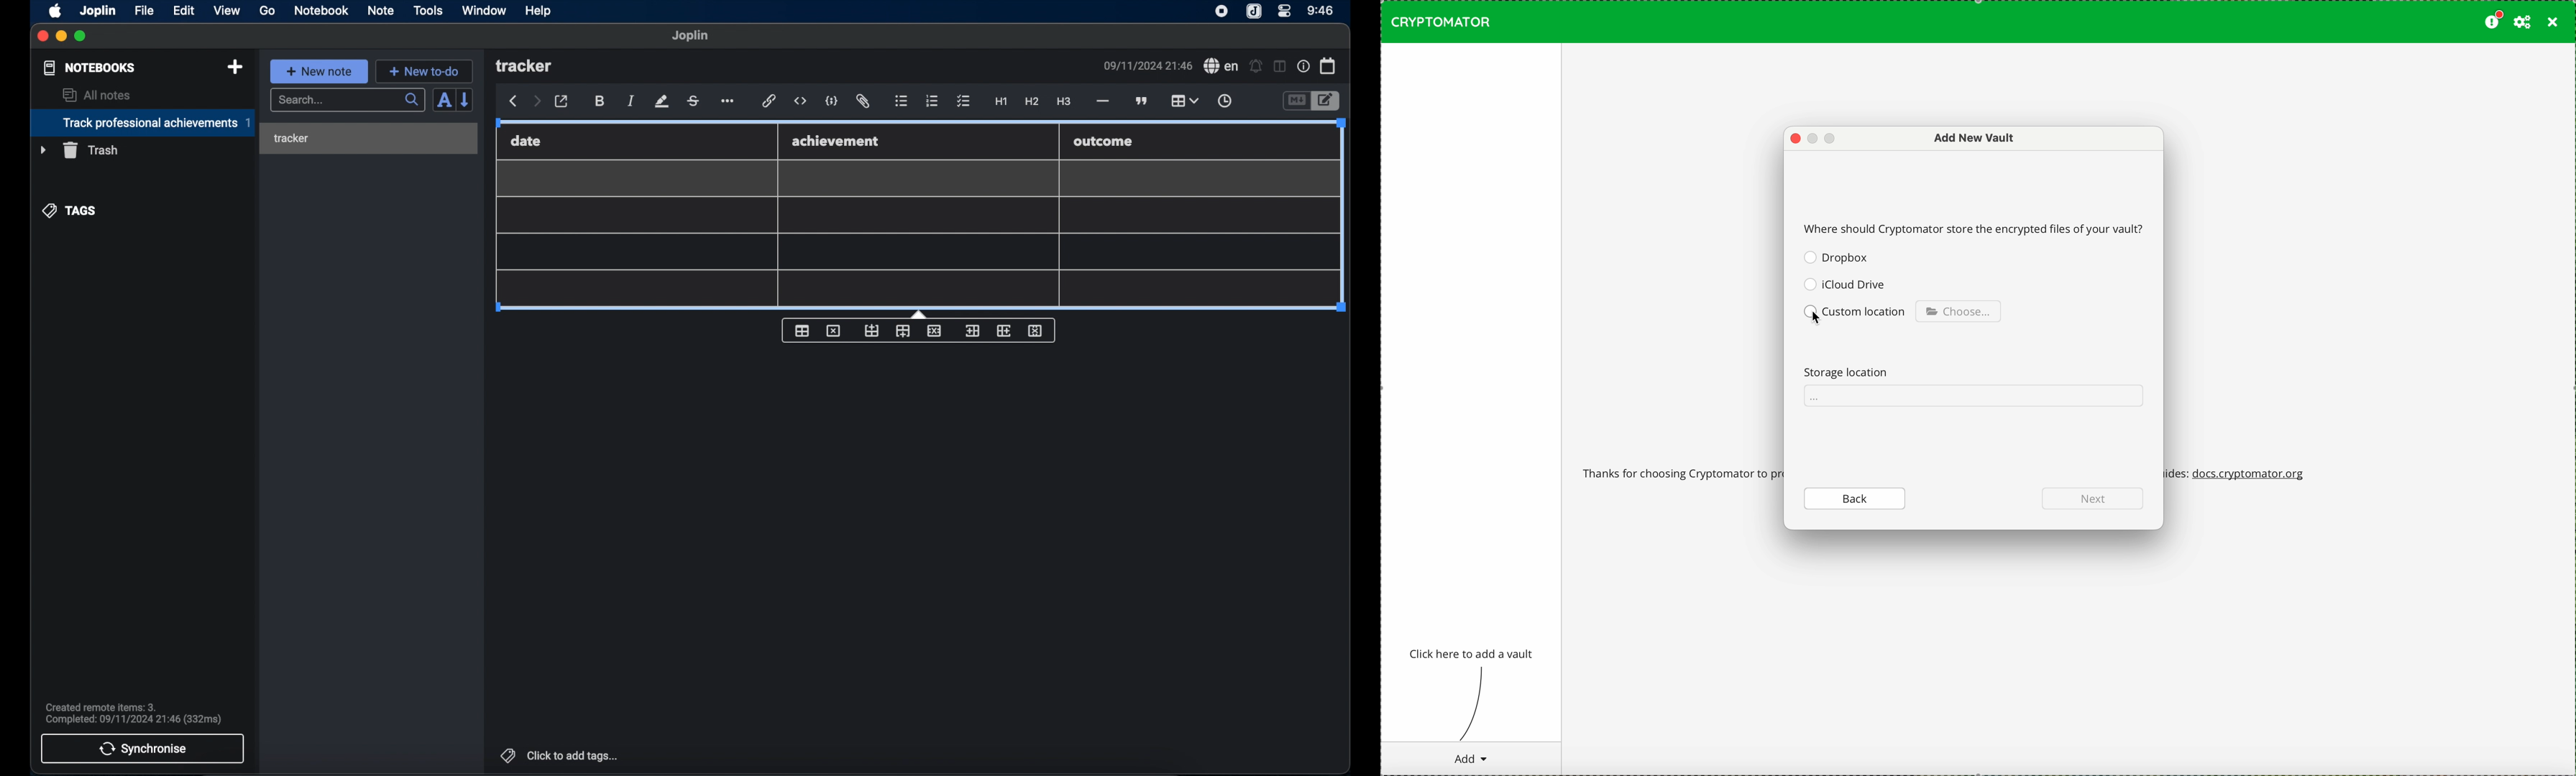 This screenshot has height=784, width=2576. What do you see at coordinates (483, 10) in the screenshot?
I see `window` at bounding box center [483, 10].